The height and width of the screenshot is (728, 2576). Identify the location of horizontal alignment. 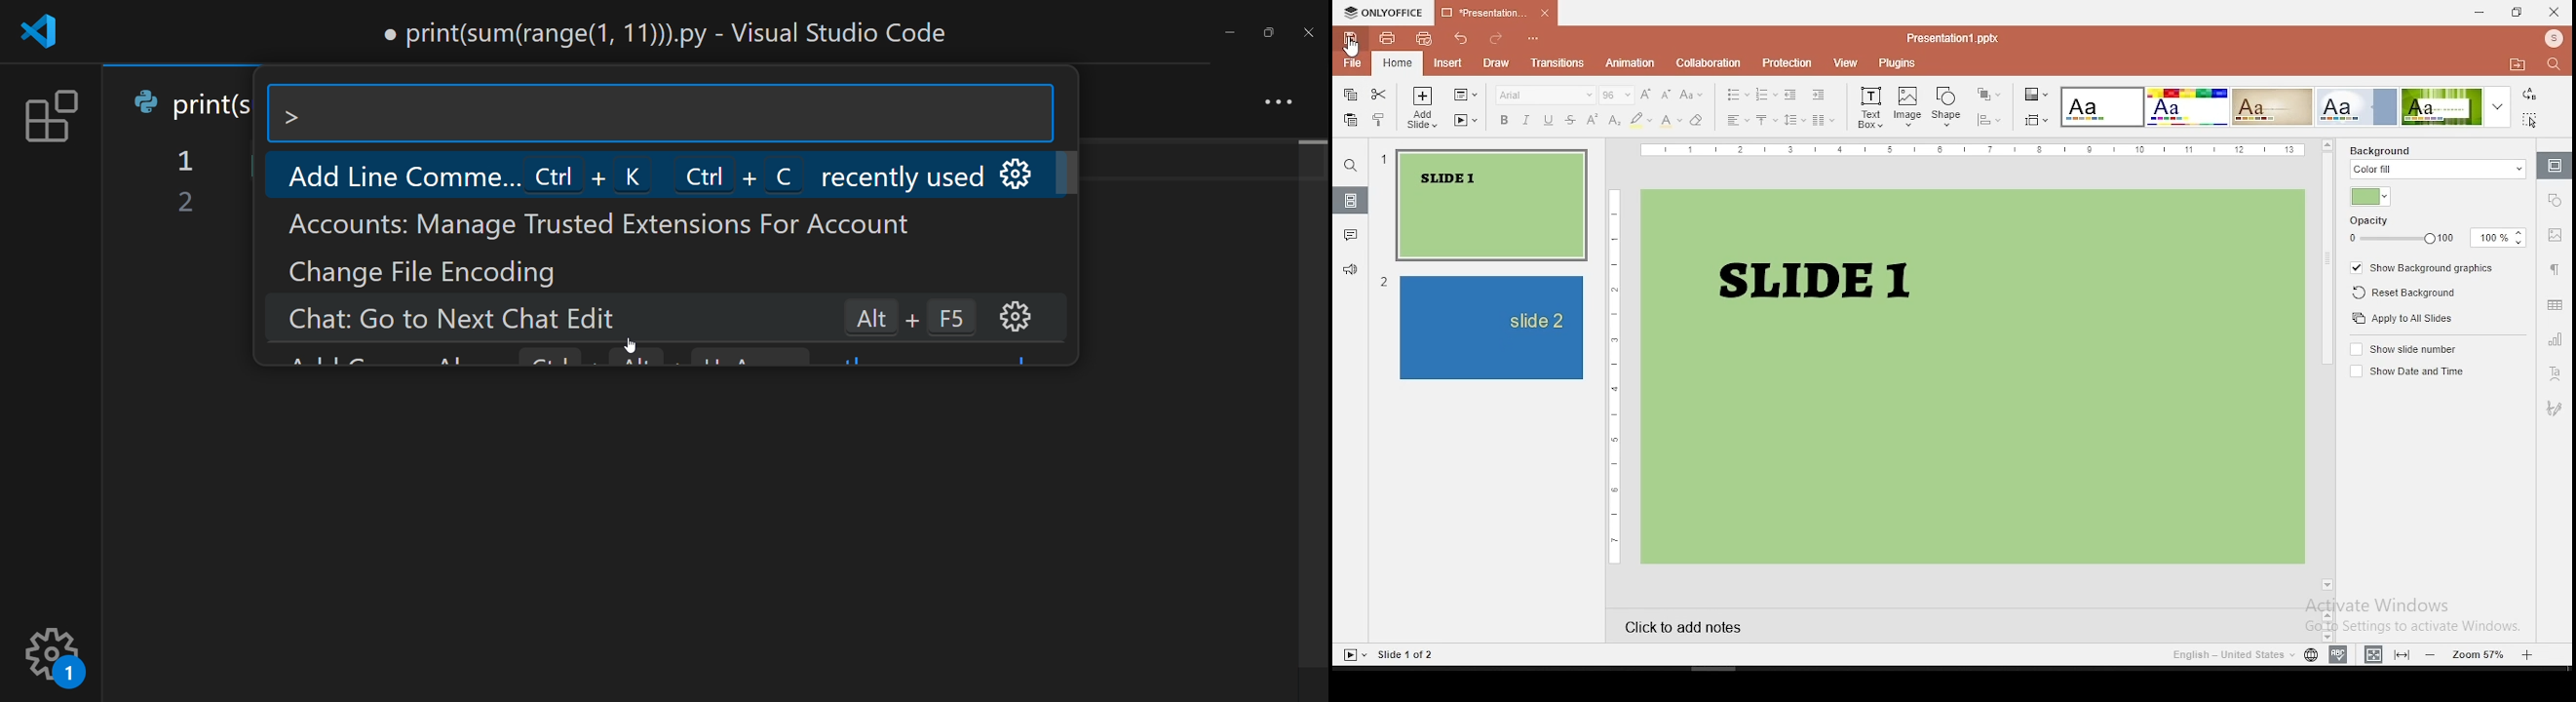
(1737, 121).